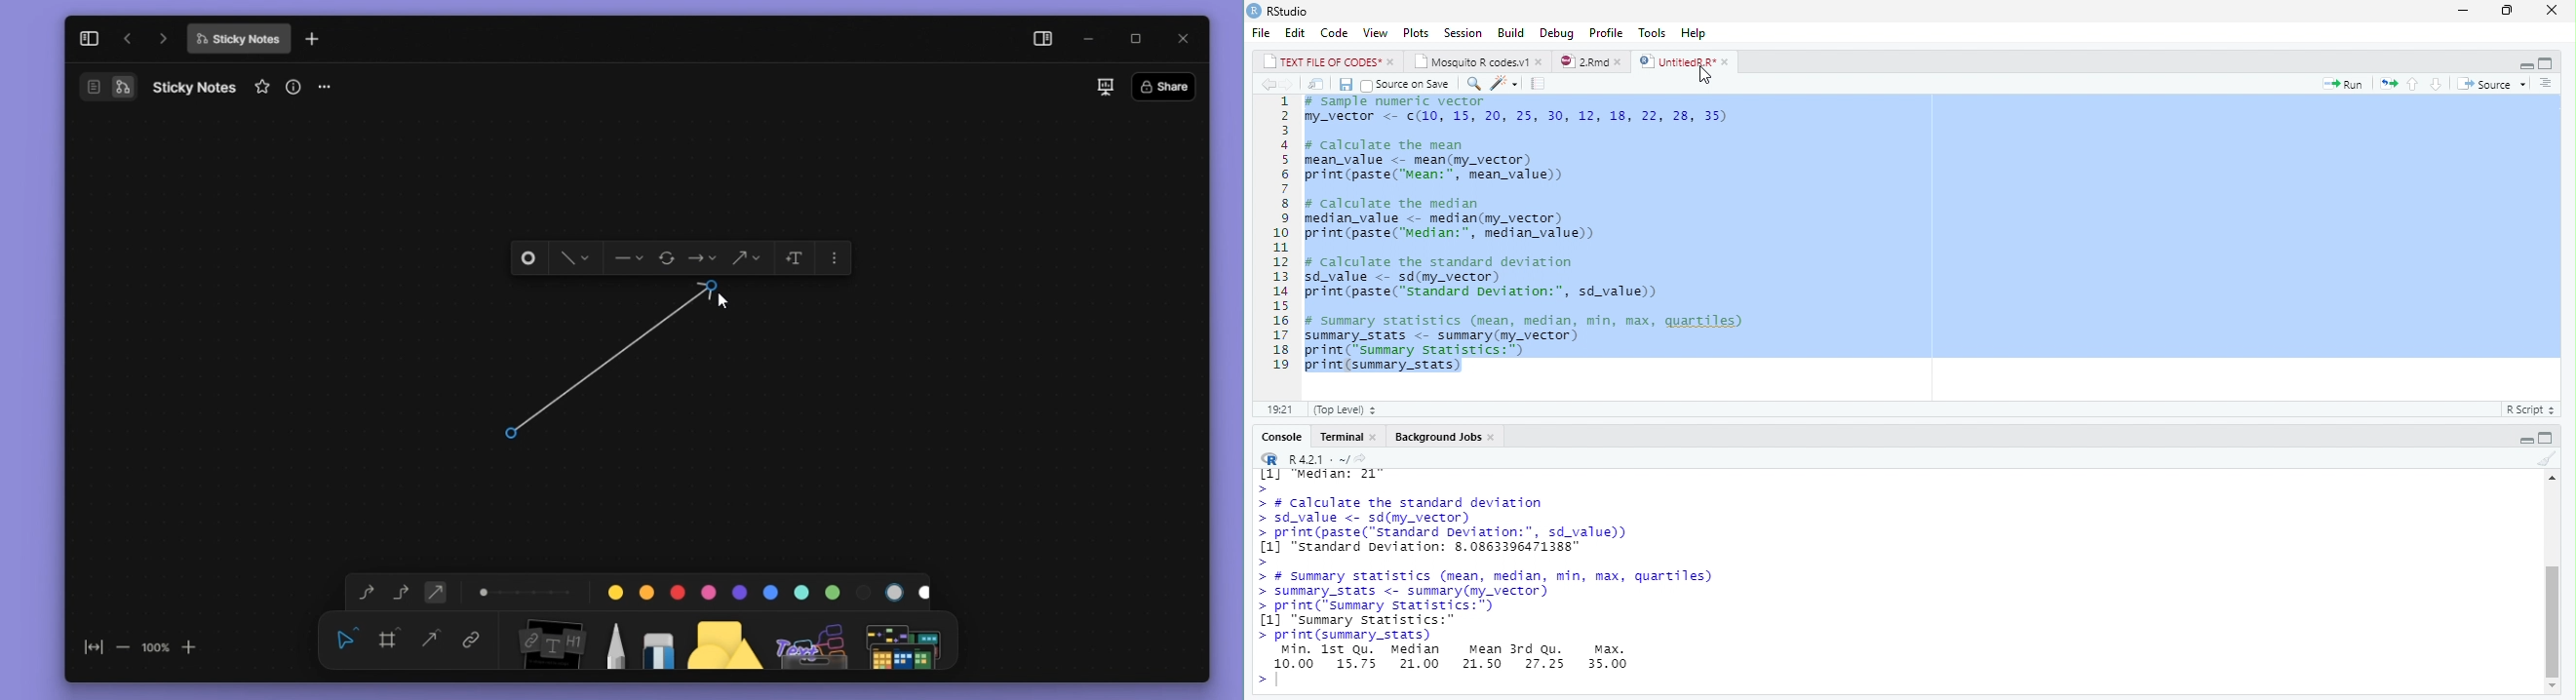  What do you see at coordinates (1289, 84) in the screenshot?
I see `forward` at bounding box center [1289, 84].